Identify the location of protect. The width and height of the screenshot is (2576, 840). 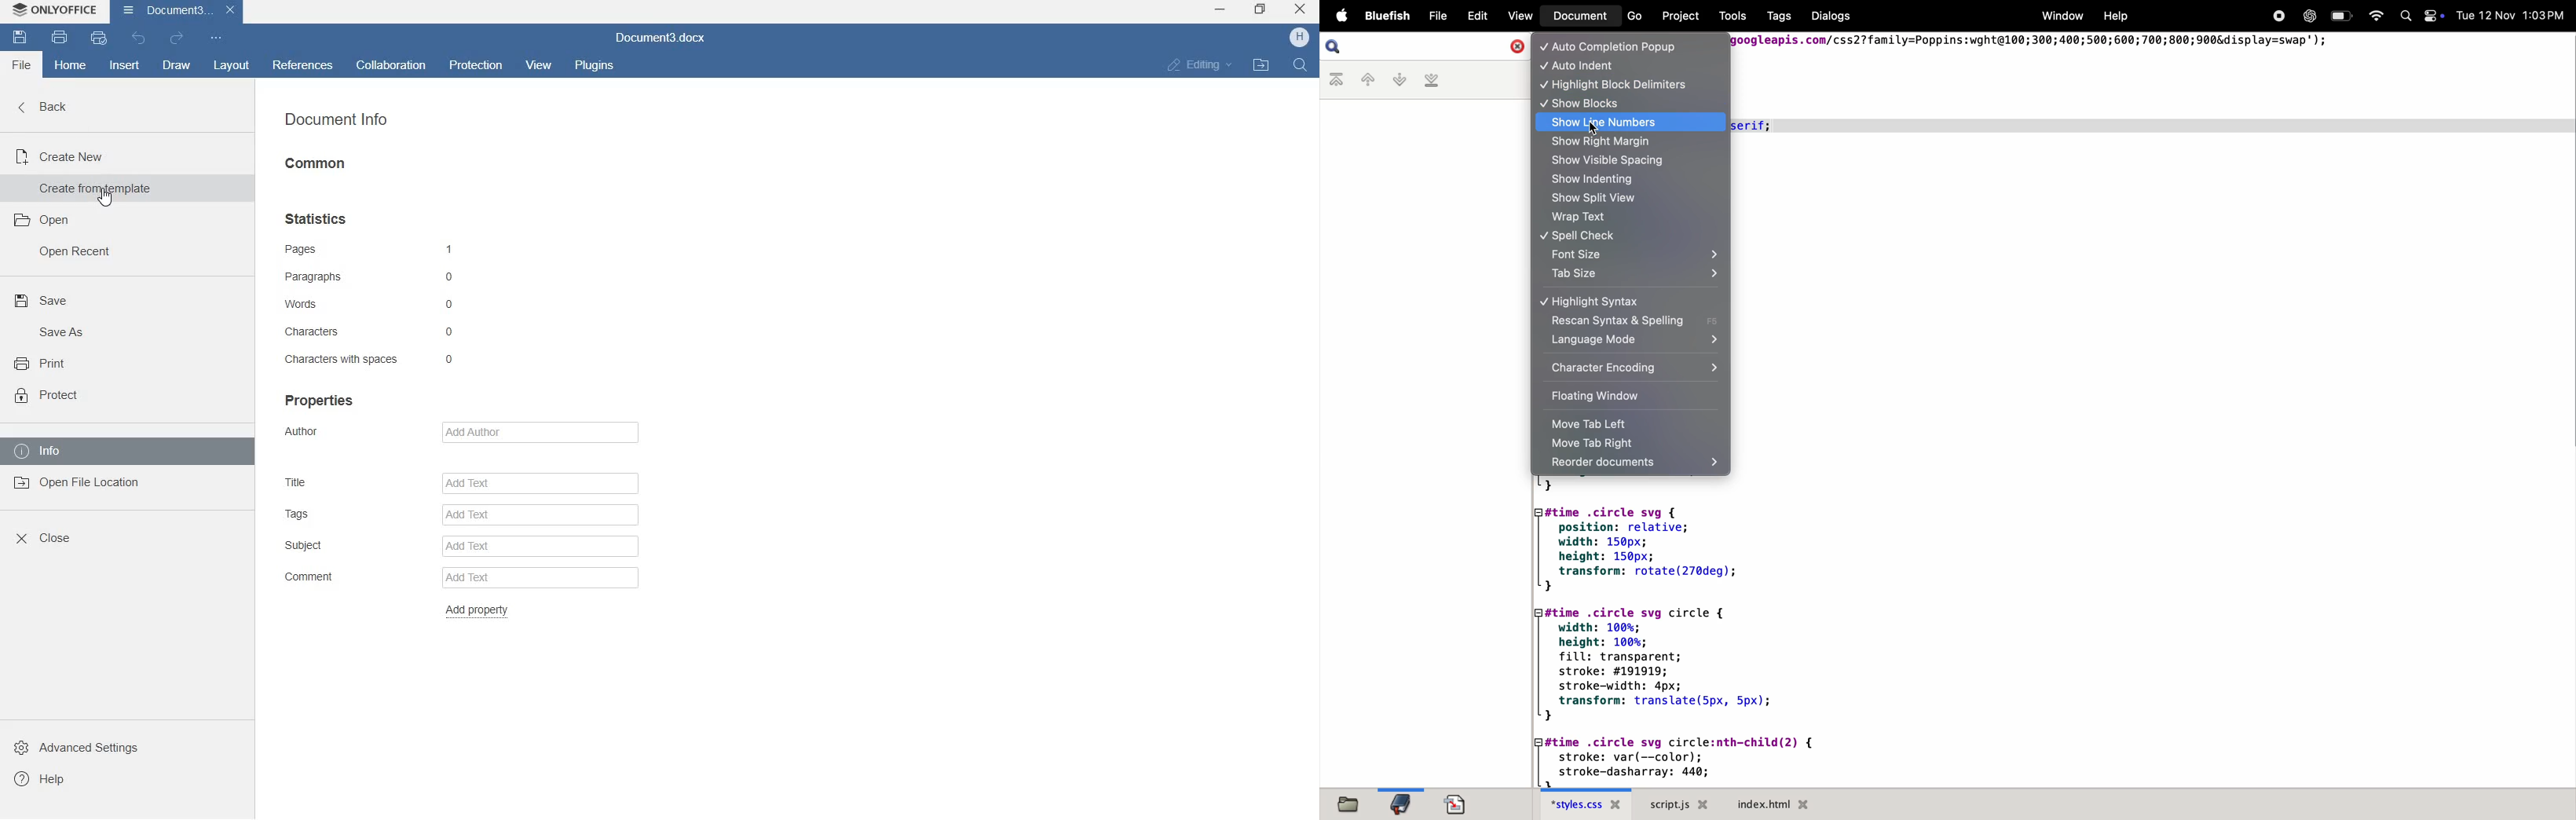
(46, 397).